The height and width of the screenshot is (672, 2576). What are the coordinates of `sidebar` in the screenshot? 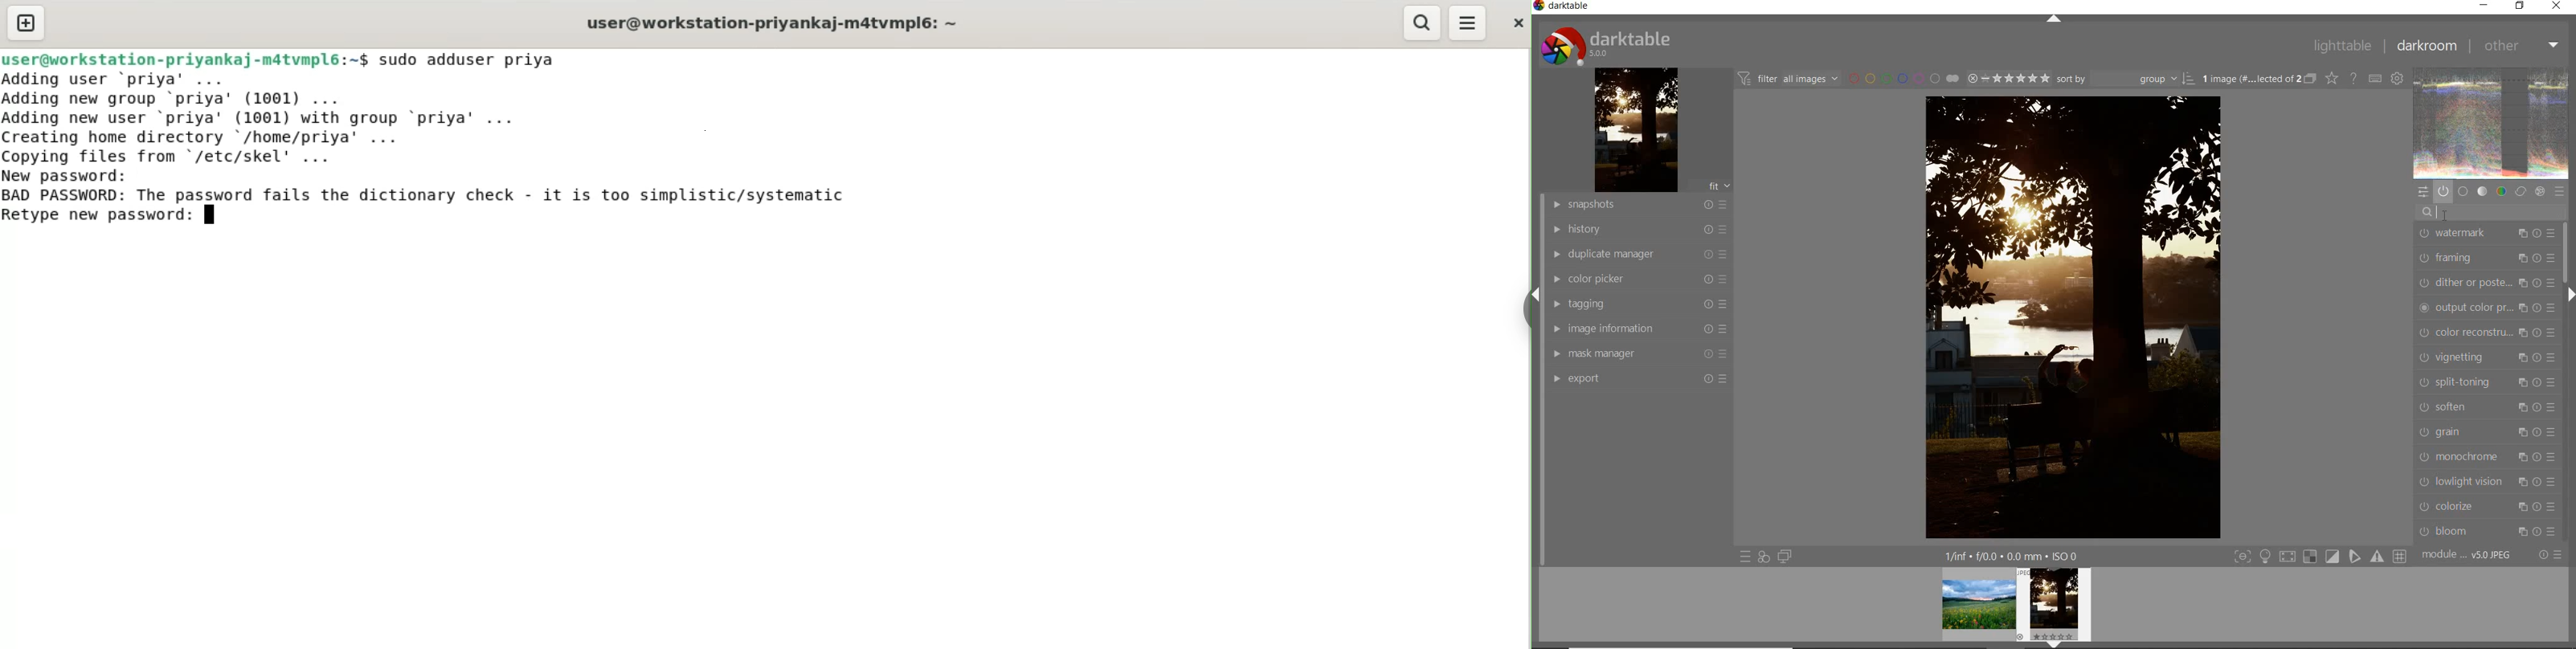 It's located at (1523, 310).